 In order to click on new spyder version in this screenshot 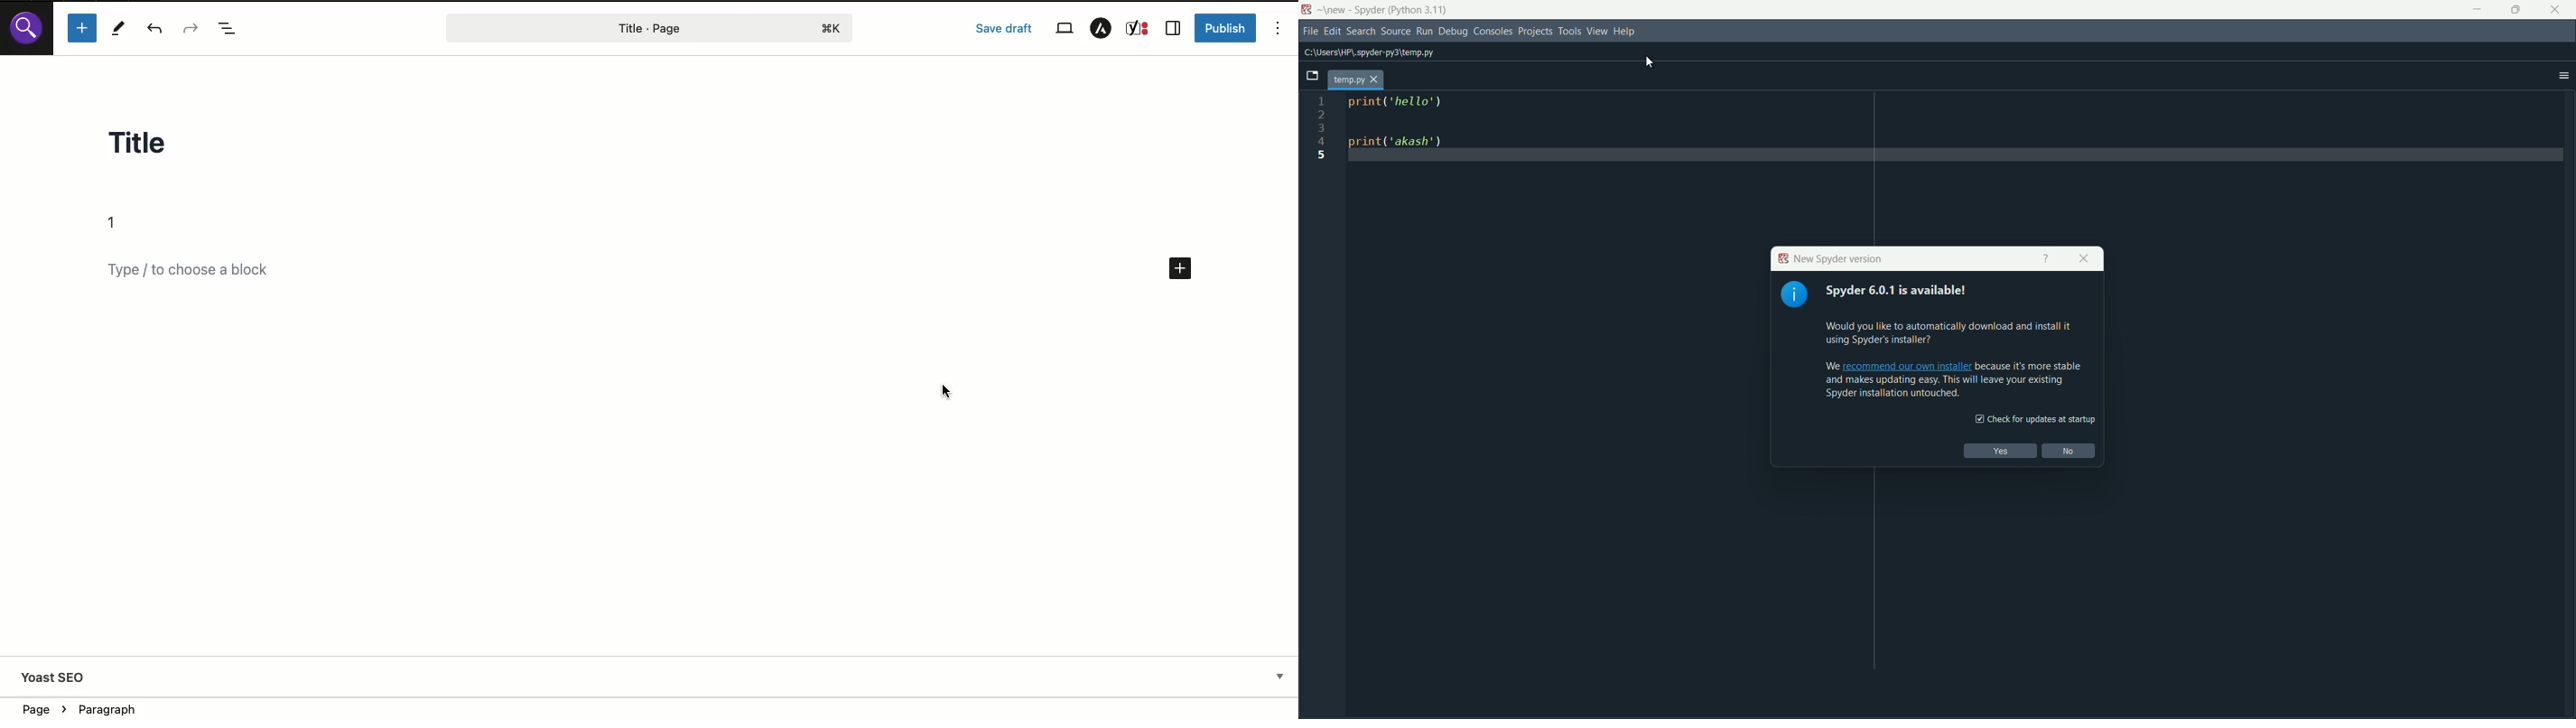, I will do `click(1829, 259)`.